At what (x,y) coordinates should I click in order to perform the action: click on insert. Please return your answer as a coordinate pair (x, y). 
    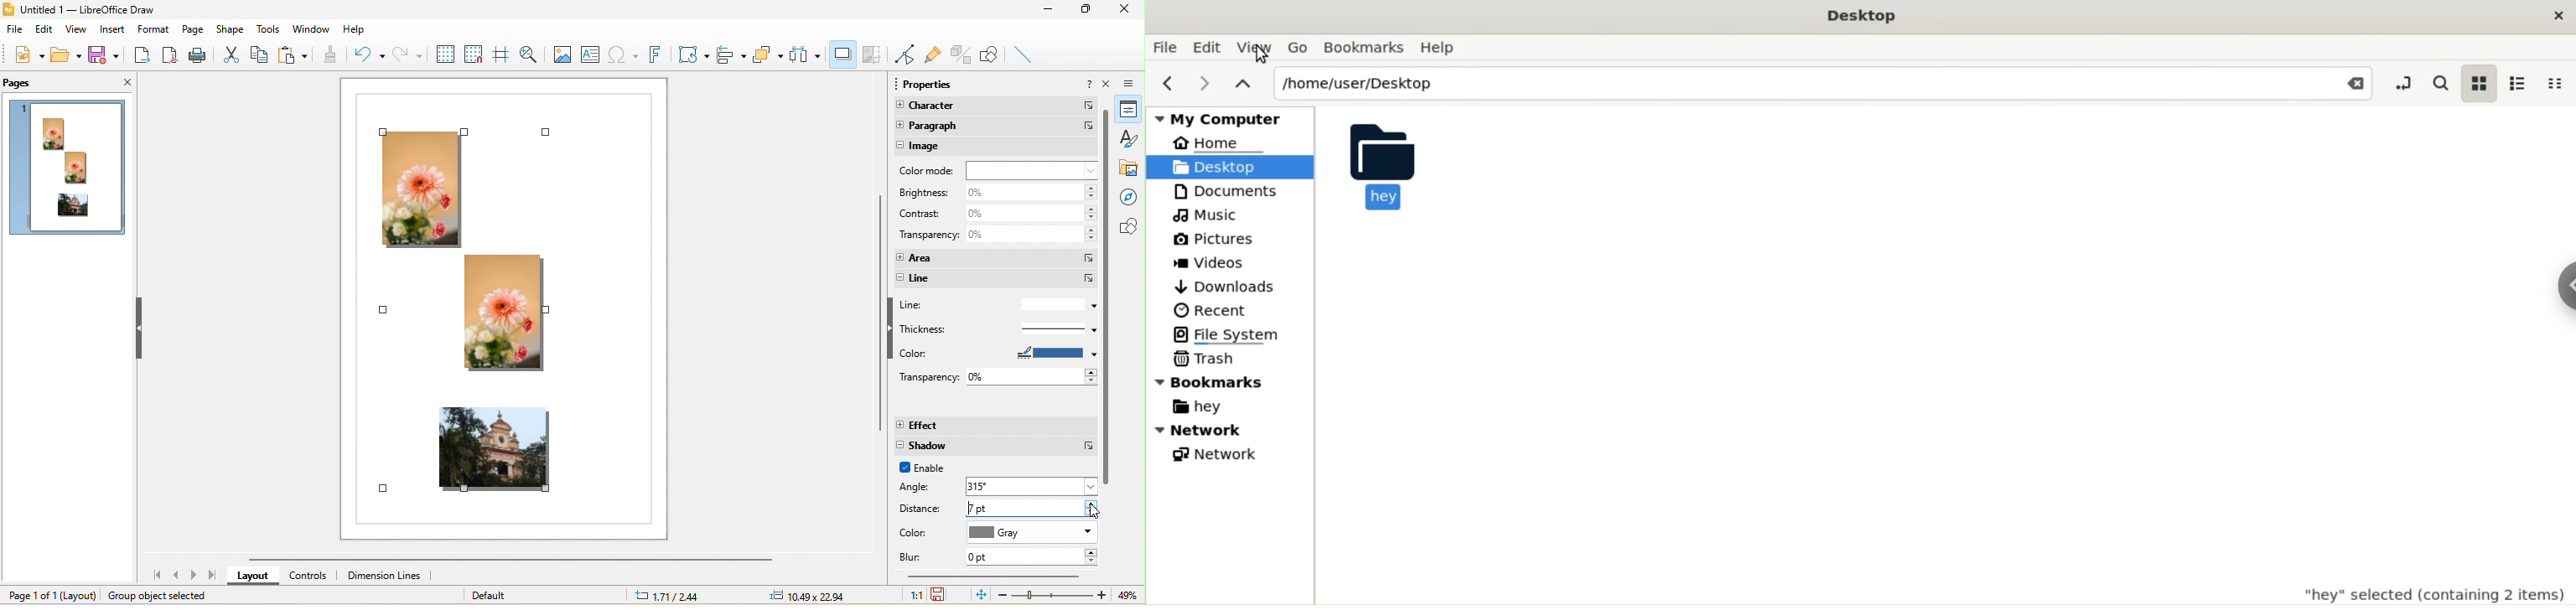
    Looking at the image, I should click on (112, 29).